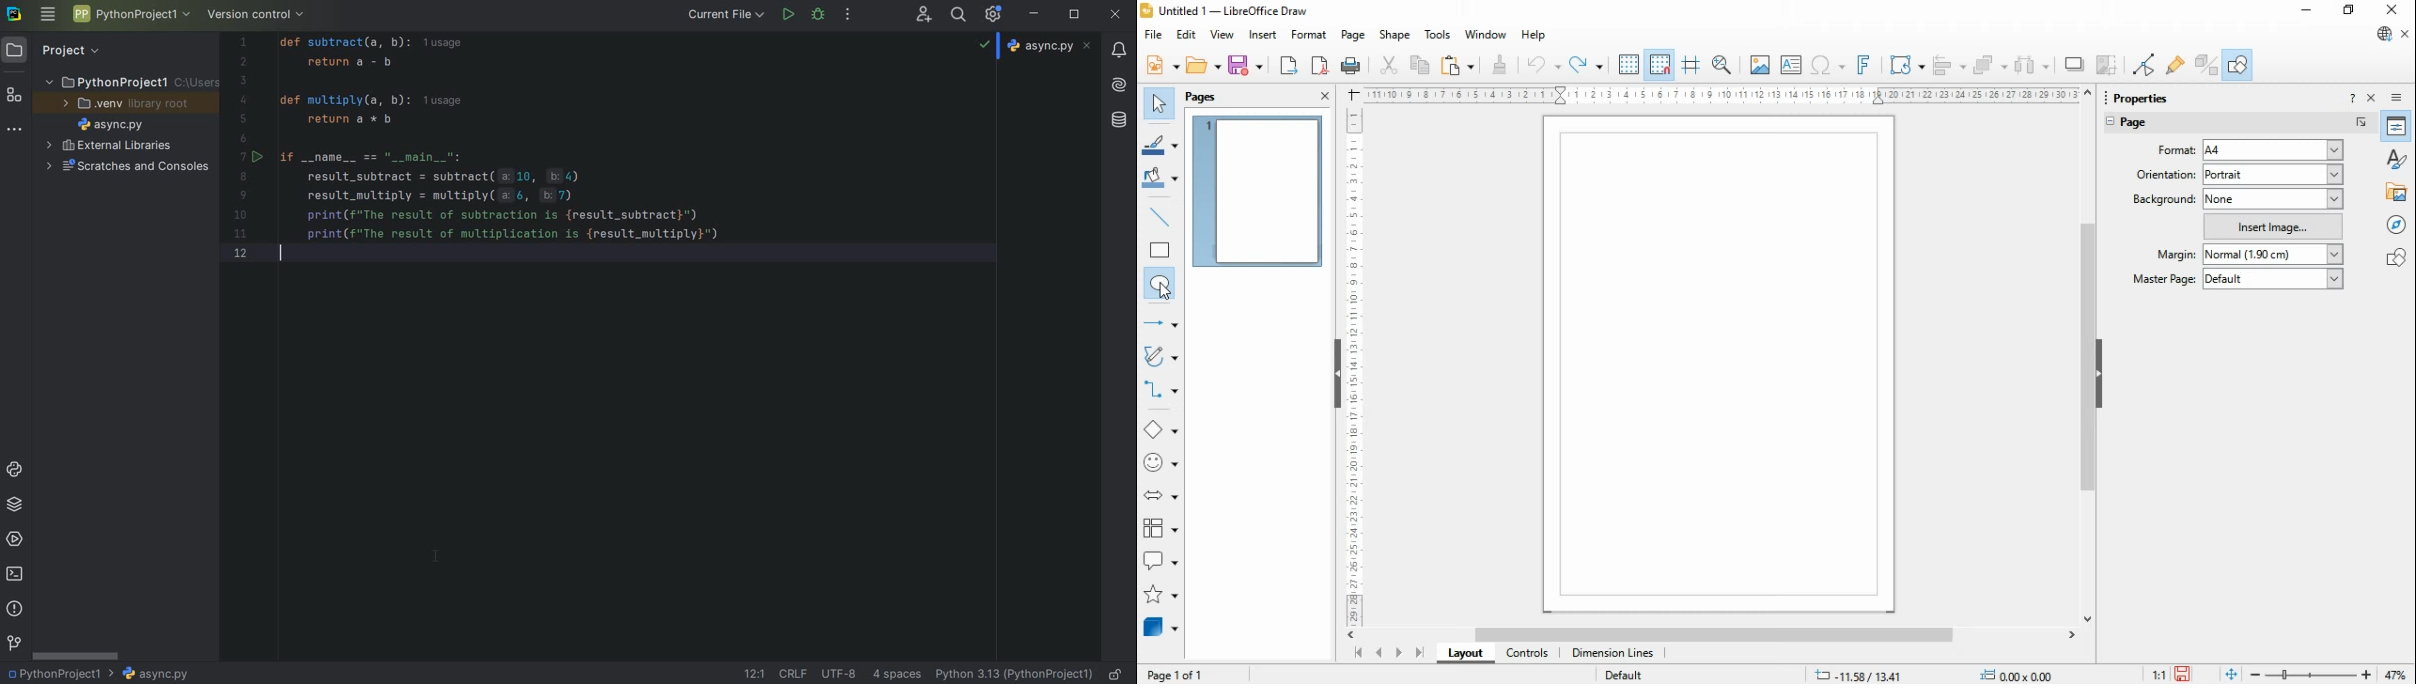  Describe the element at coordinates (1163, 497) in the screenshot. I see `block arrows` at that location.